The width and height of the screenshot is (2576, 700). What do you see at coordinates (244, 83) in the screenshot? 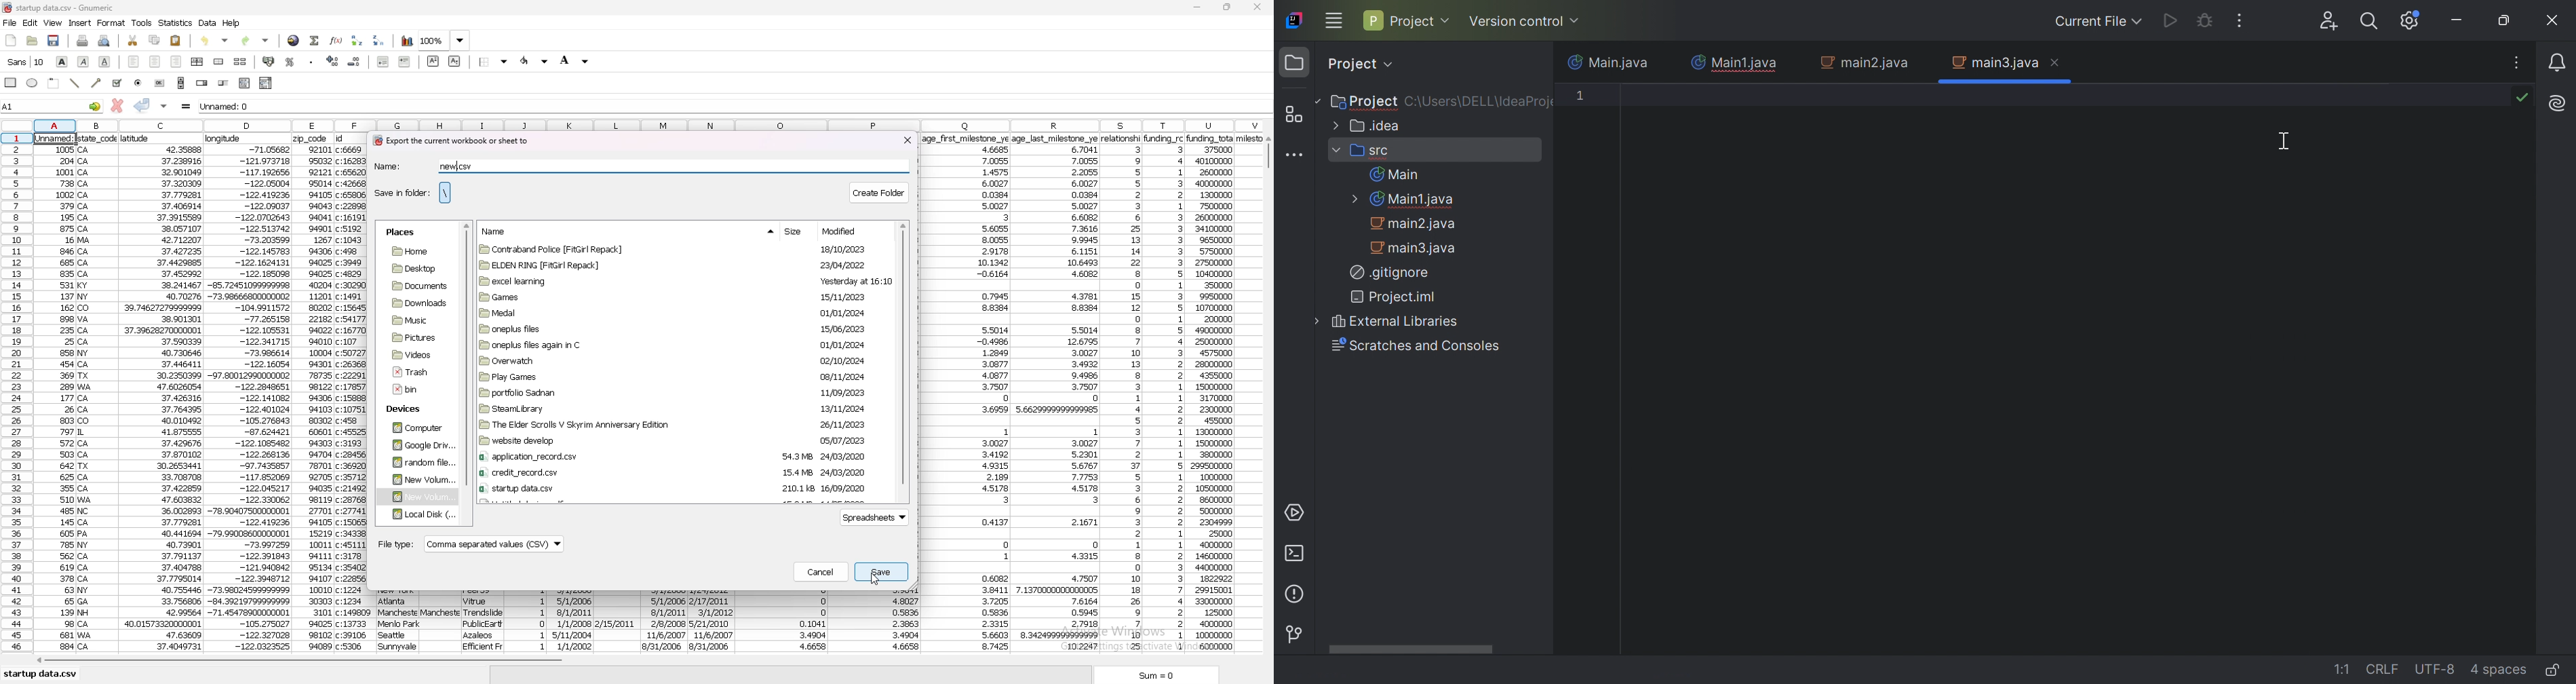
I see `list` at bounding box center [244, 83].